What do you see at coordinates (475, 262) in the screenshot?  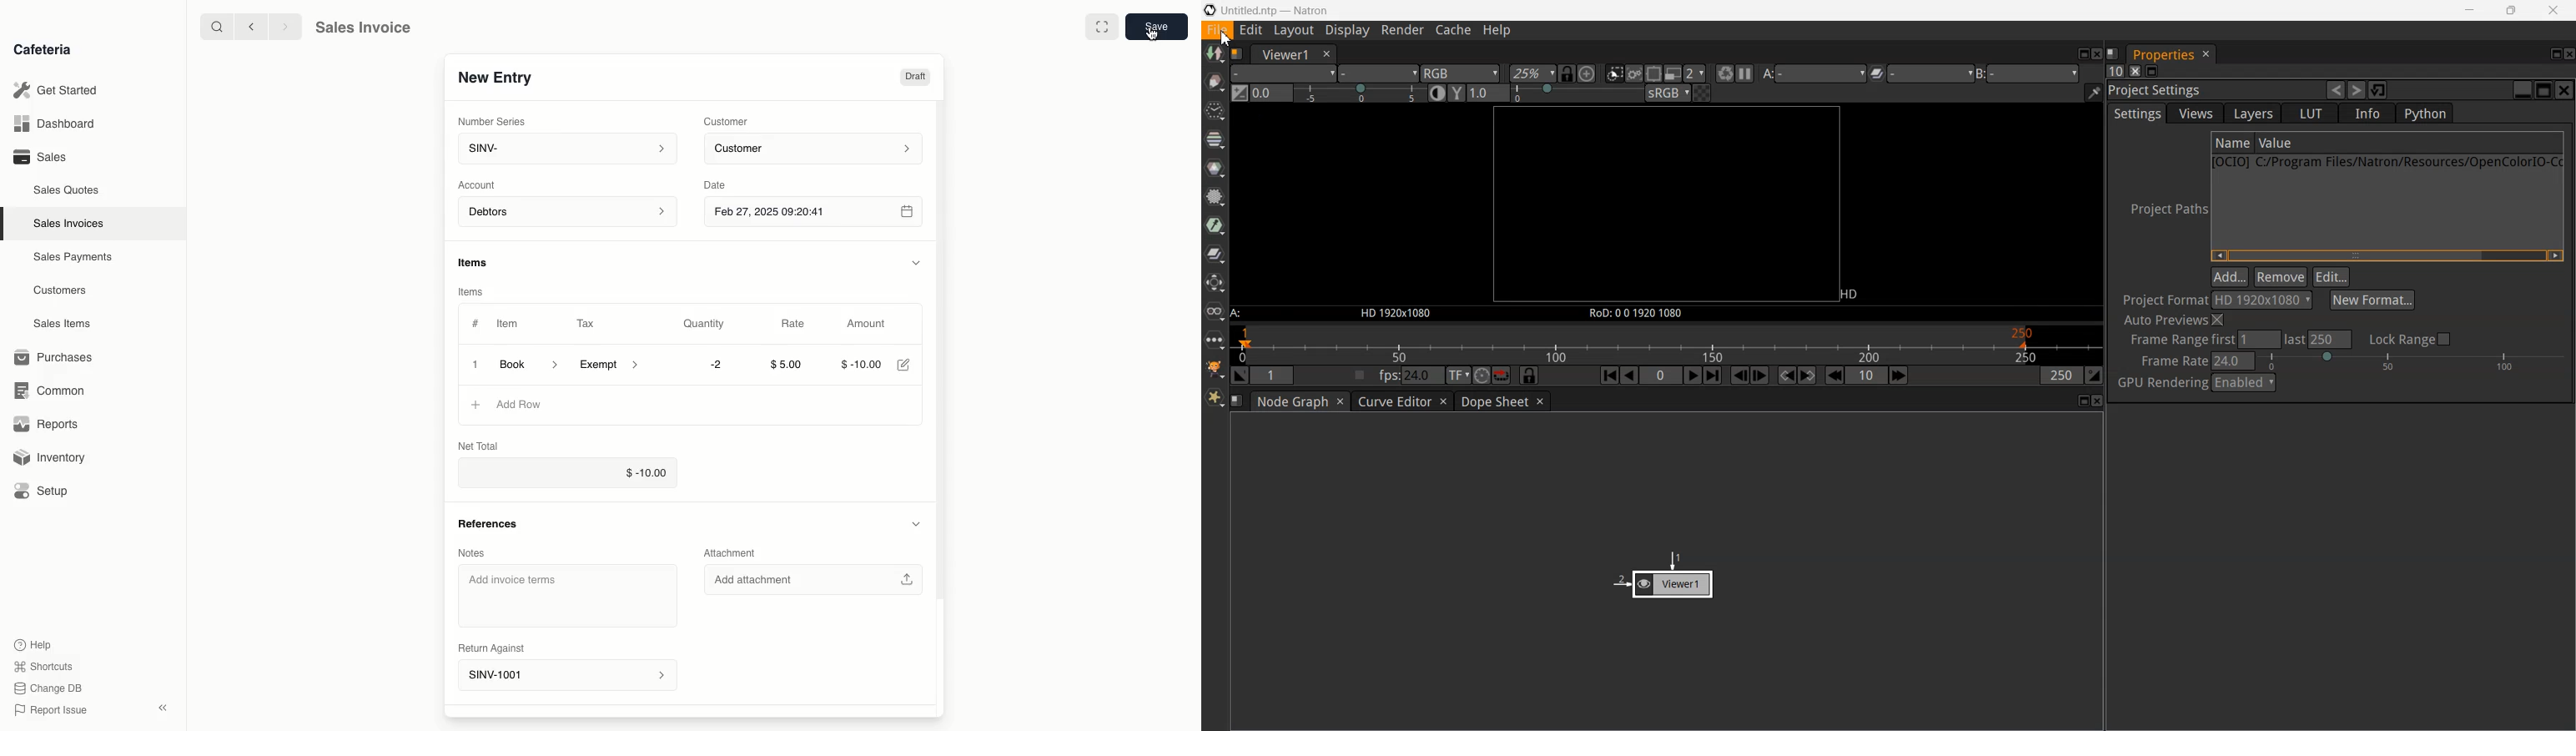 I see `Items` at bounding box center [475, 262].